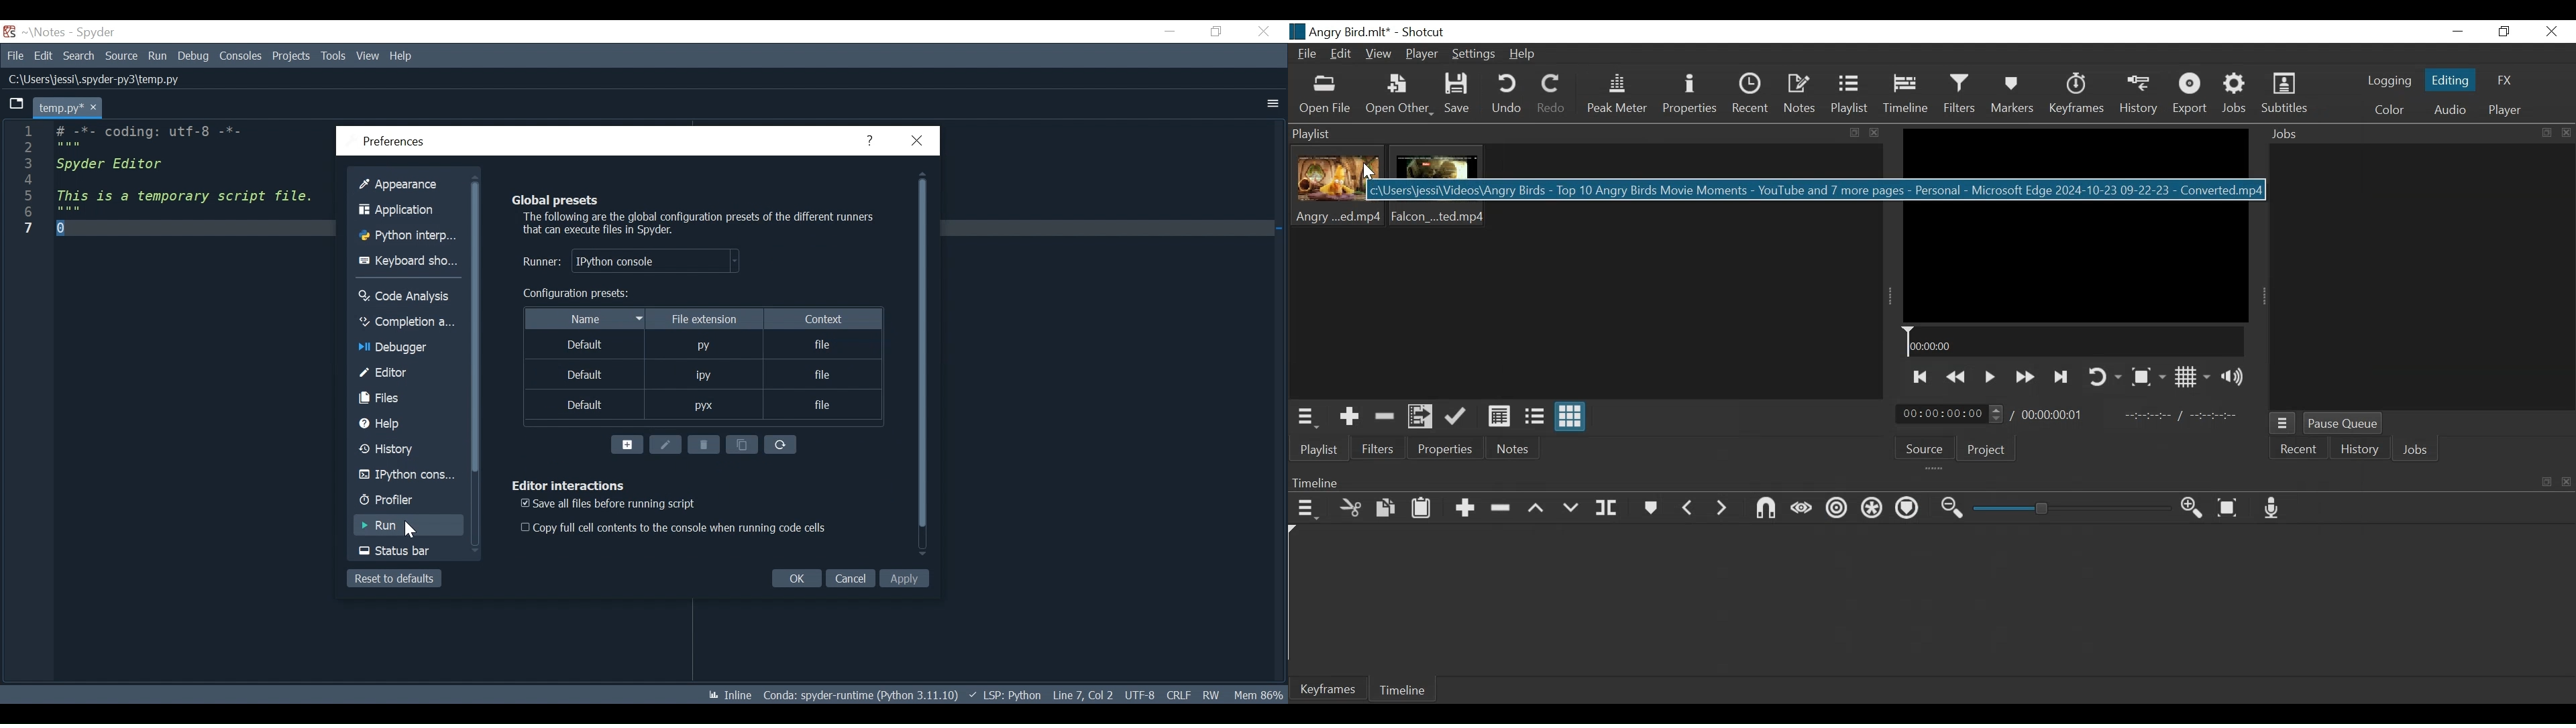 The image size is (2576, 728). Describe the element at coordinates (2072, 508) in the screenshot. I see `Slider` at that location.